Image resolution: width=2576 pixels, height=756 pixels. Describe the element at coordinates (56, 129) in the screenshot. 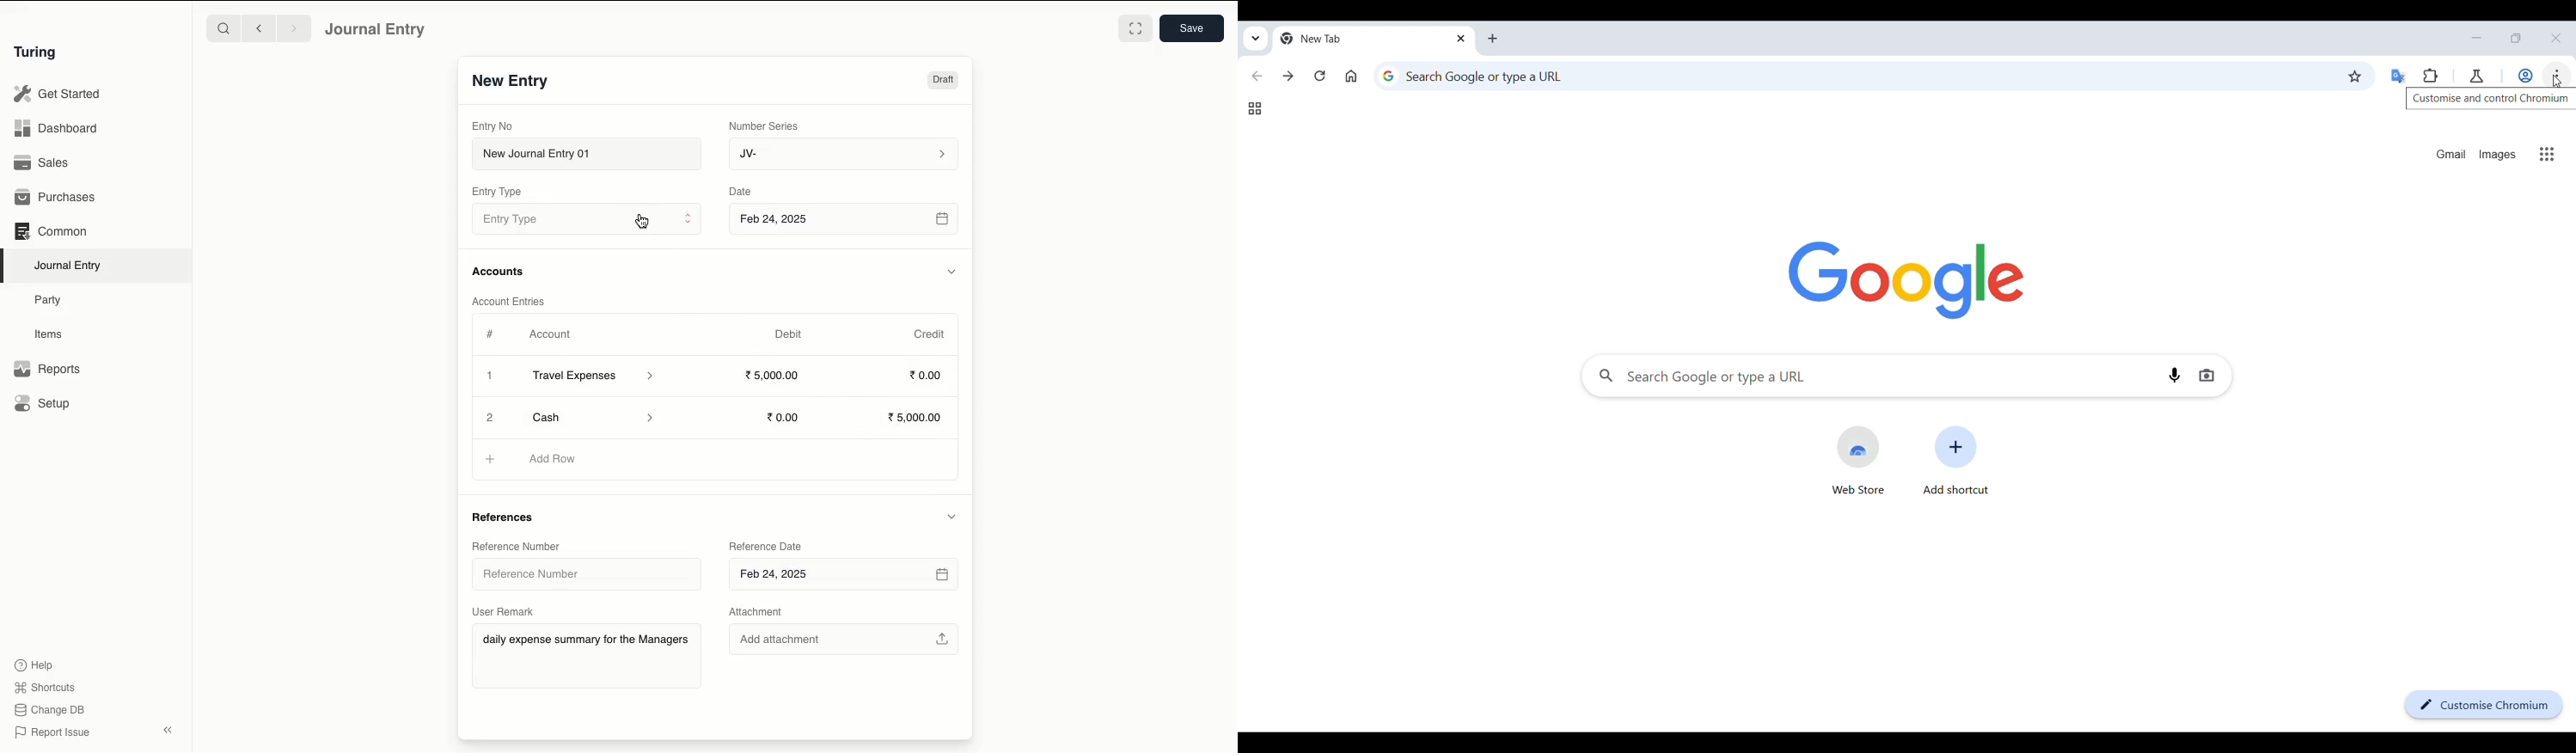

I see `Dashboard` at that location.